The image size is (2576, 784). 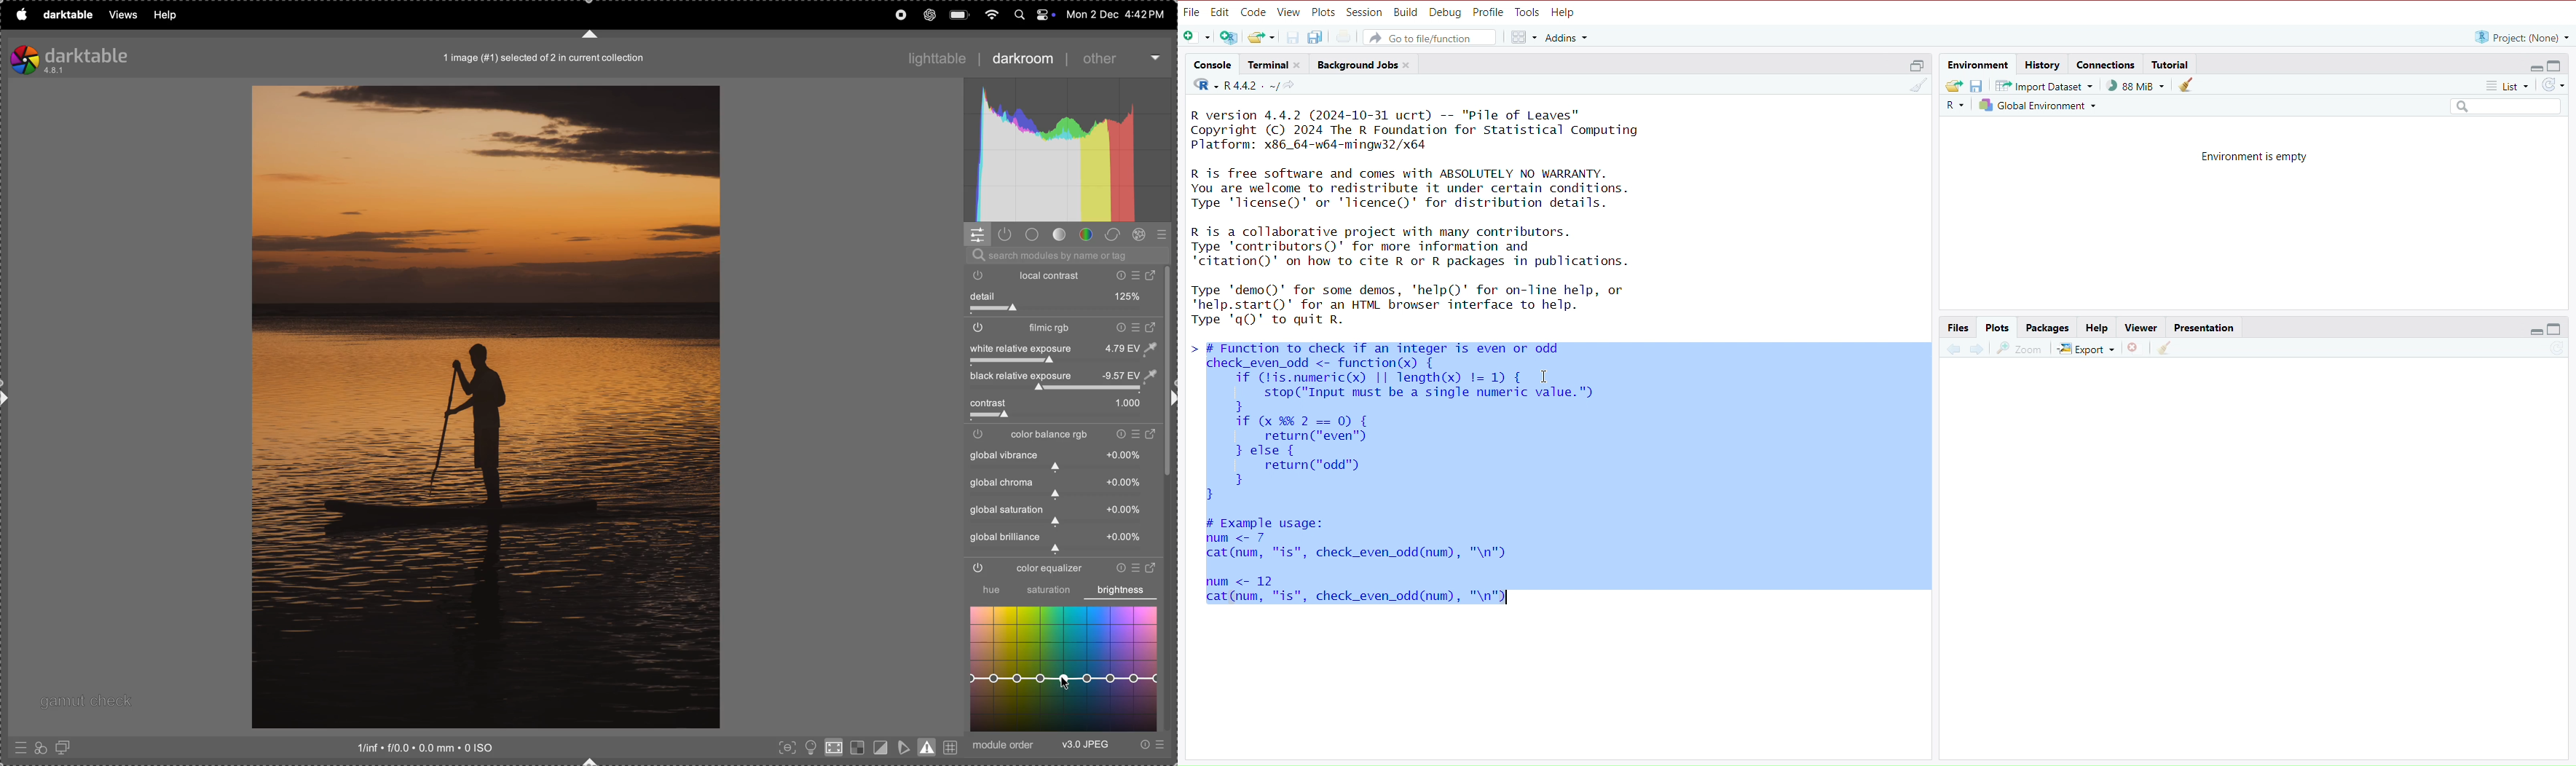 What do you see at coordinates (2137, 86) in the screenshot?
I see `88mb` at bounding box center [2137, 86].